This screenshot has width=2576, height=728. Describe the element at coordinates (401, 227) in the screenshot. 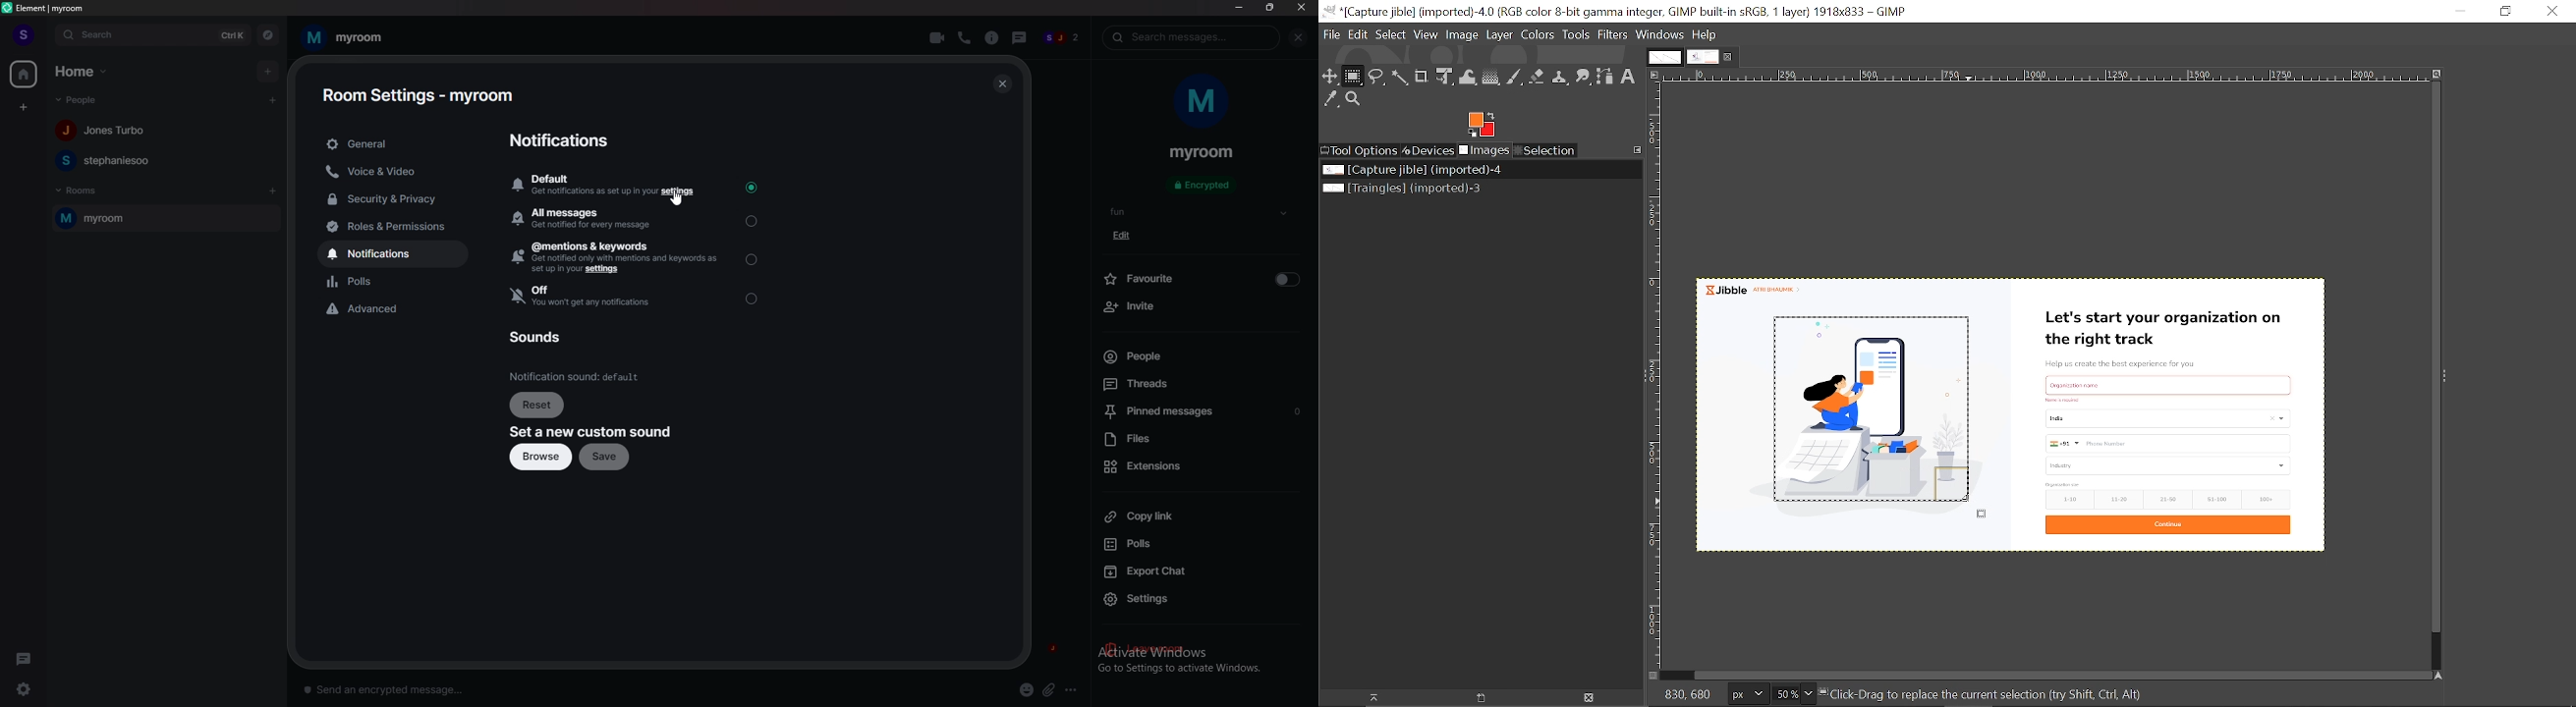

I see `roles and permissions` at that location.